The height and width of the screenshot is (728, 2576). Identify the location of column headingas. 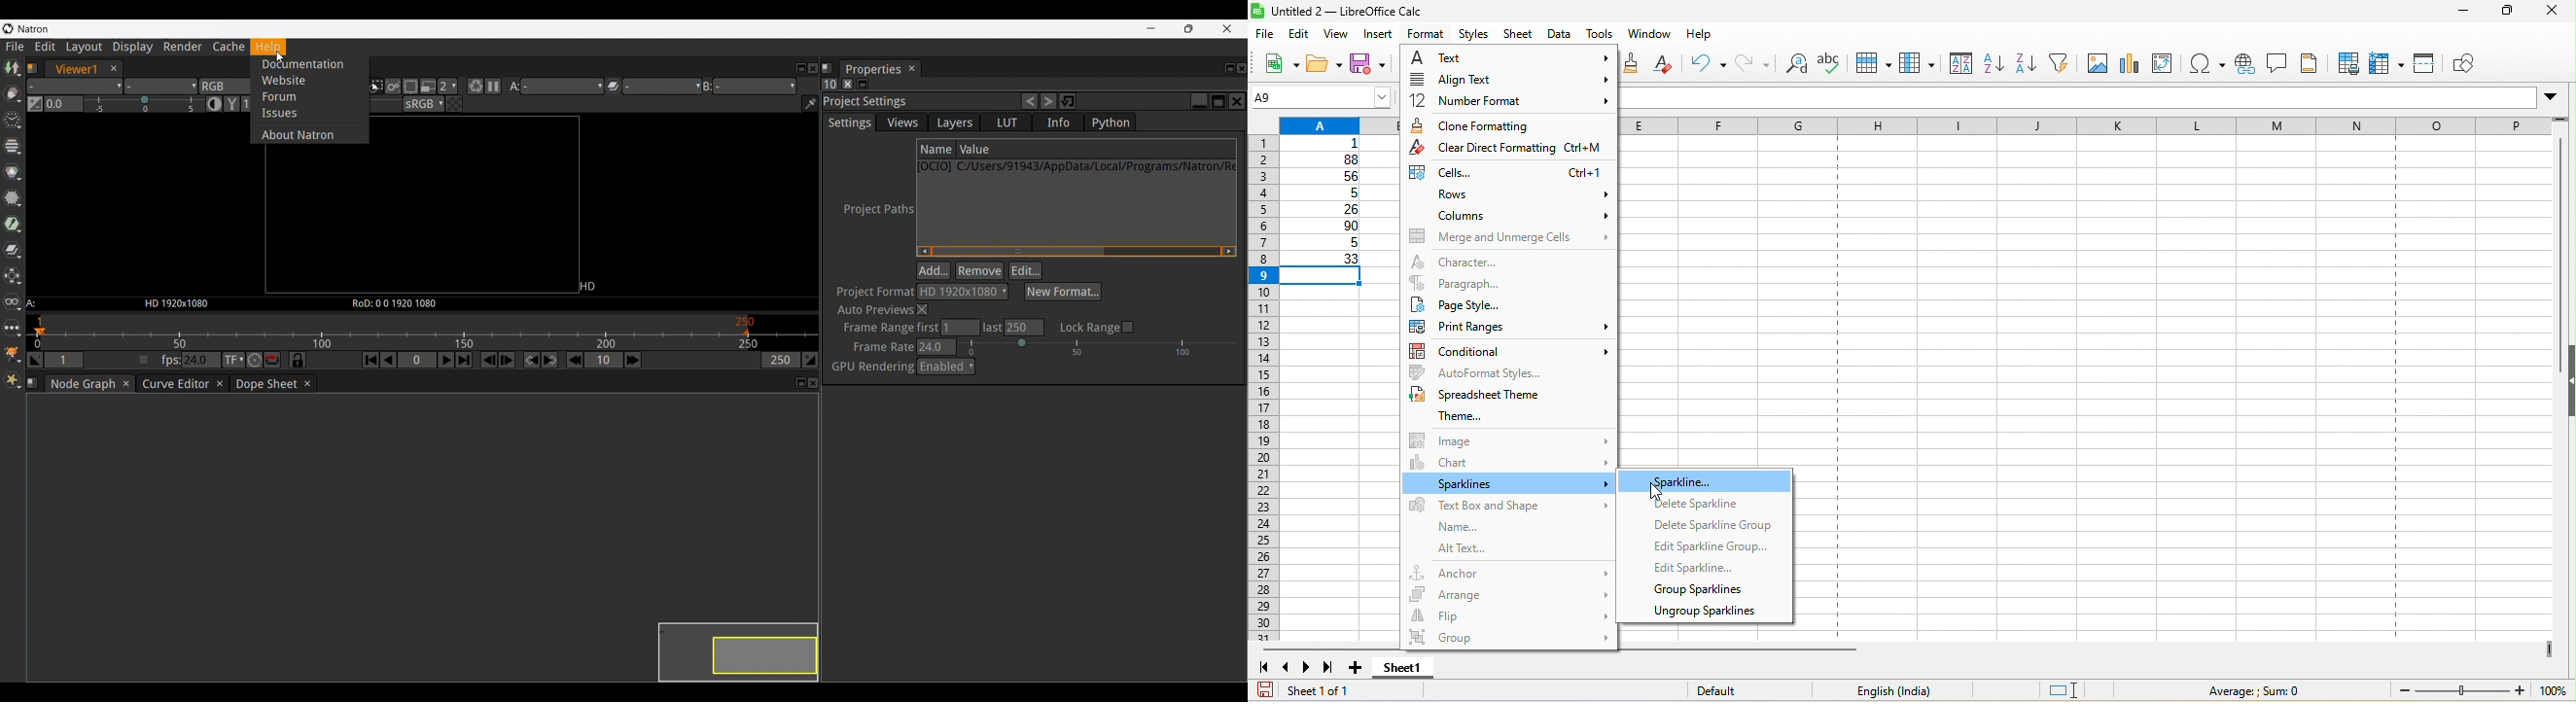
(2104, 127).